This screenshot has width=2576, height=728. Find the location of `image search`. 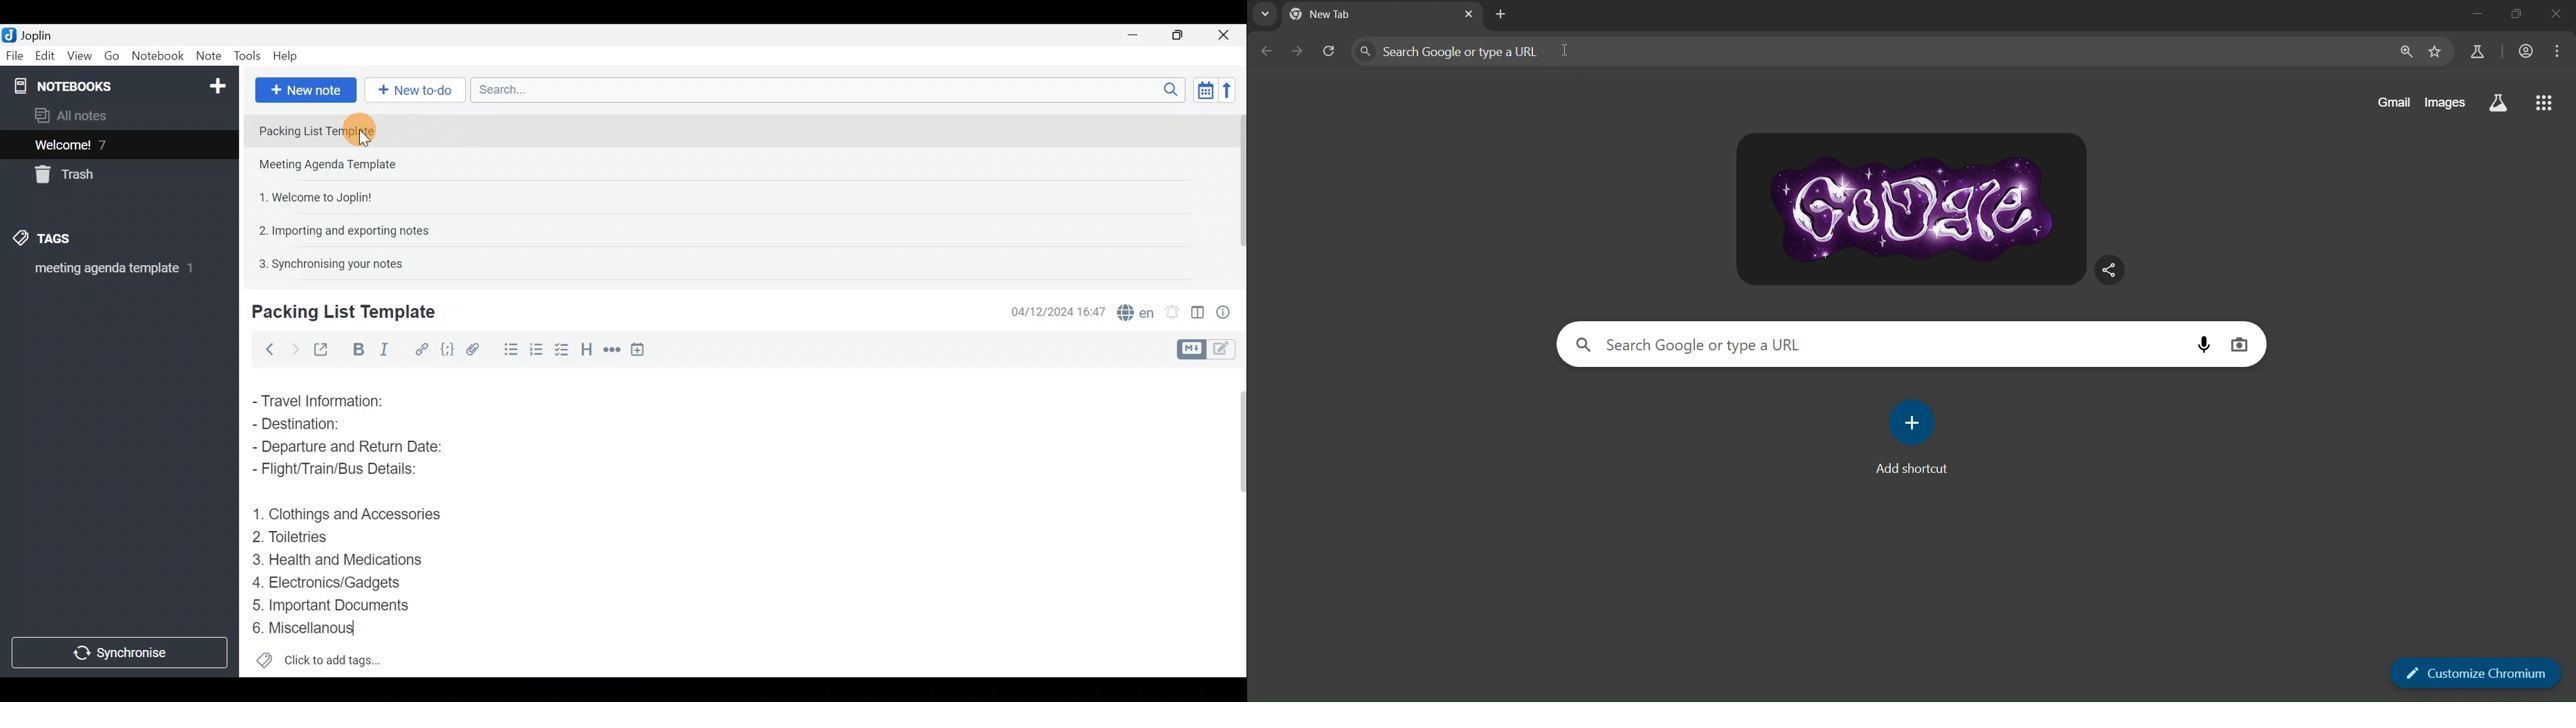

image search is located at coordinates (2238, 345).